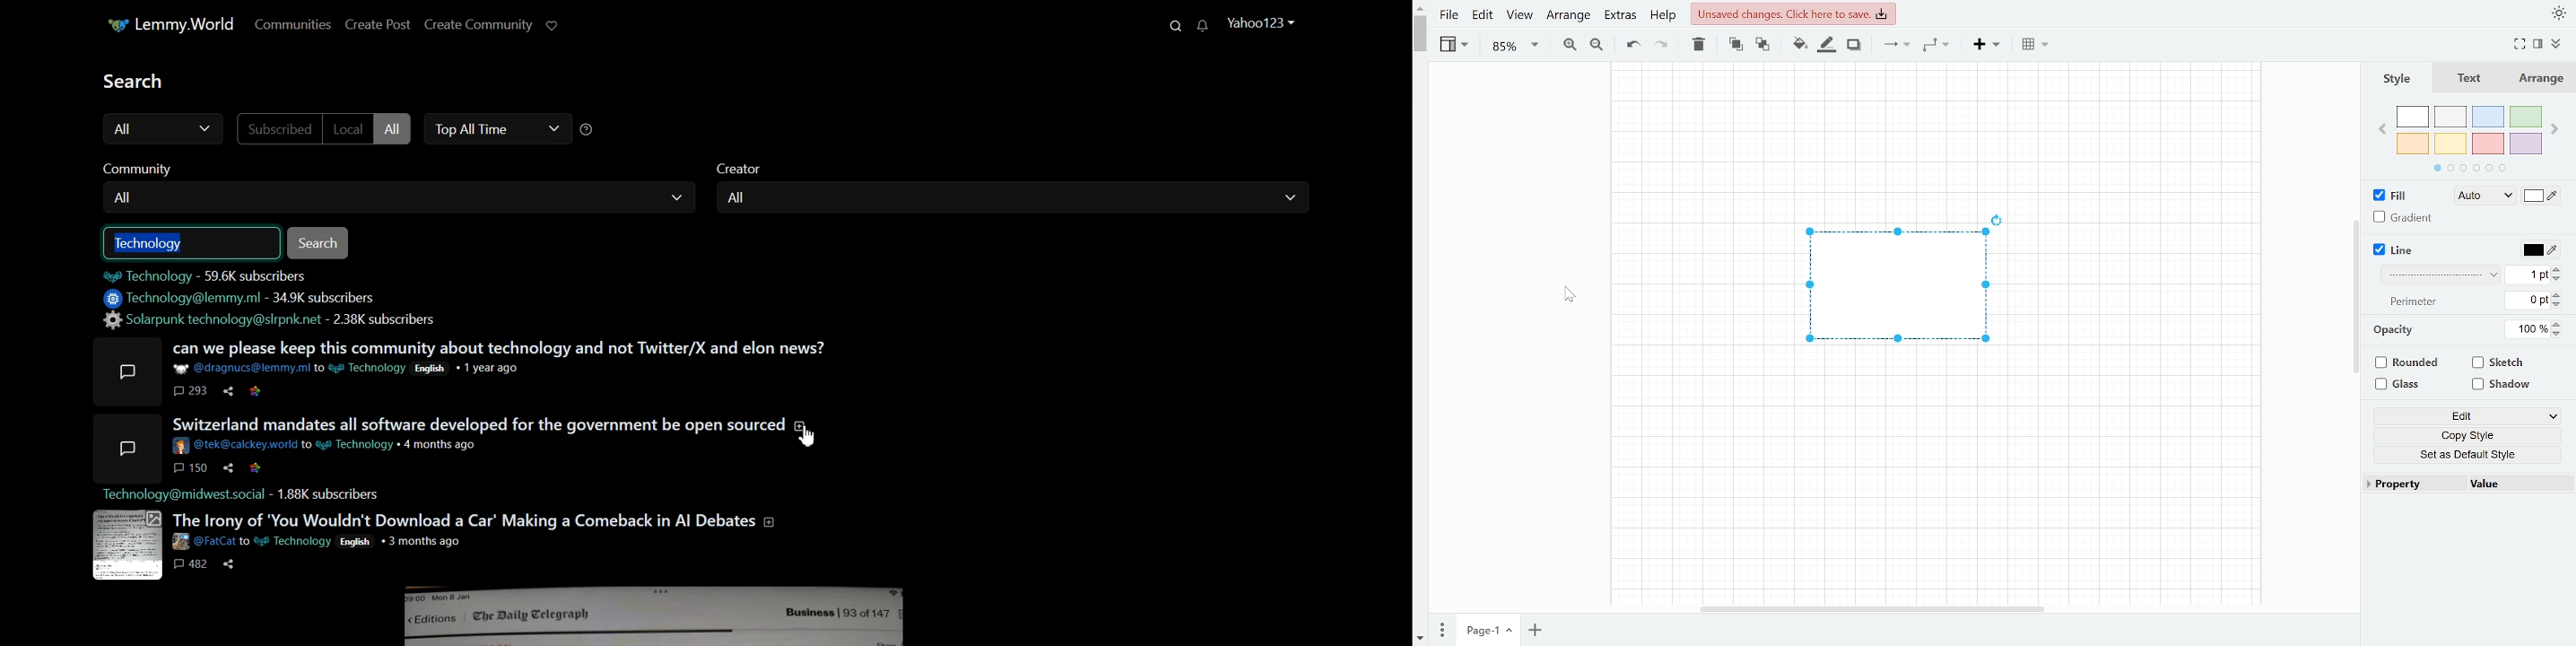  I want to click on share, so click(228, 391).